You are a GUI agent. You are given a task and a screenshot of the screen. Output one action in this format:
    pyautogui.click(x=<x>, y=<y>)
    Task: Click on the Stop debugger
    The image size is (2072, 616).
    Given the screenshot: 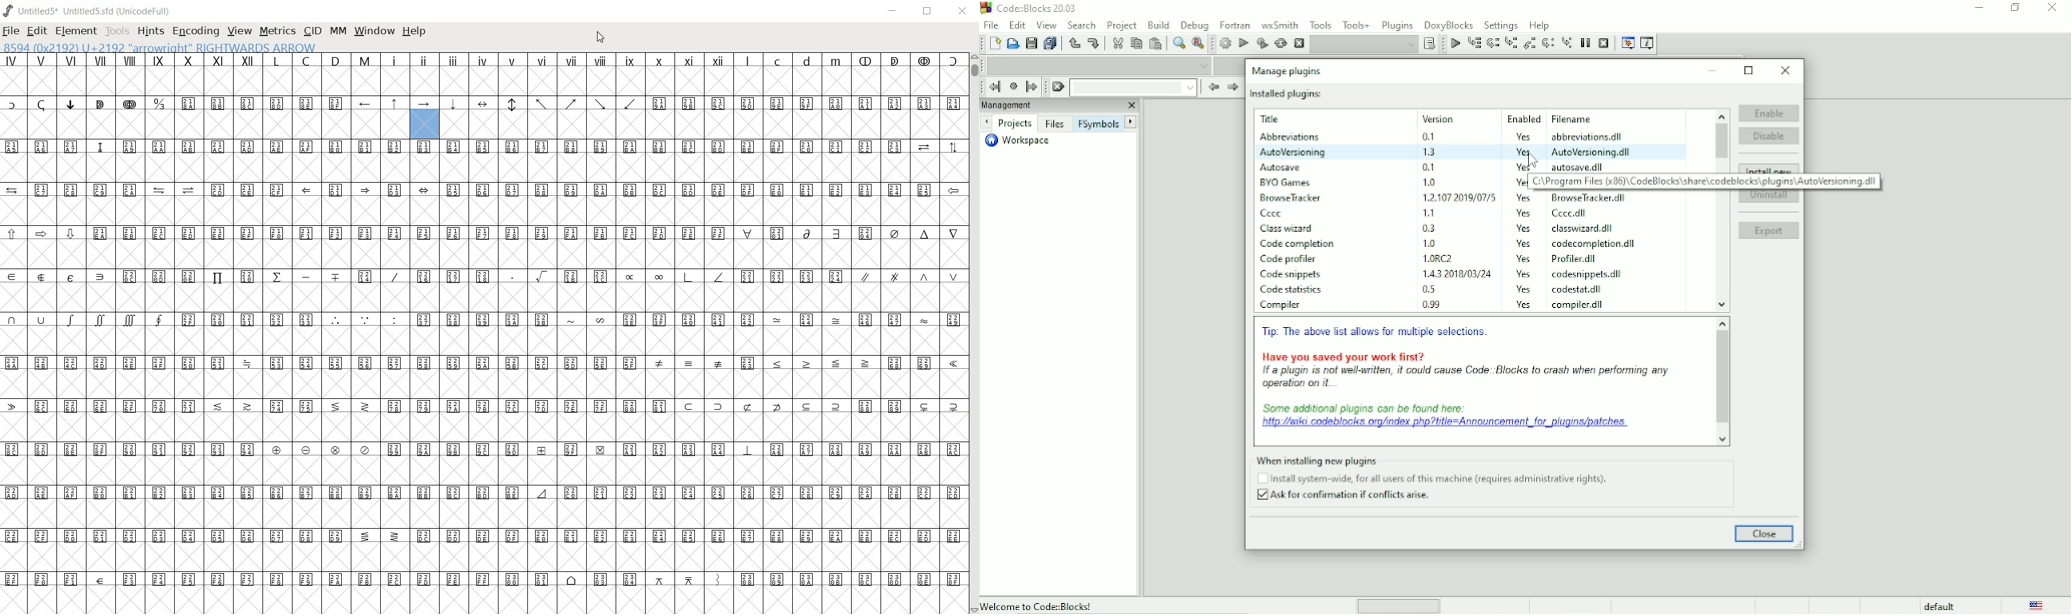 What is the action you would take?
    pyautogui.click(x=1604, y=43)
    